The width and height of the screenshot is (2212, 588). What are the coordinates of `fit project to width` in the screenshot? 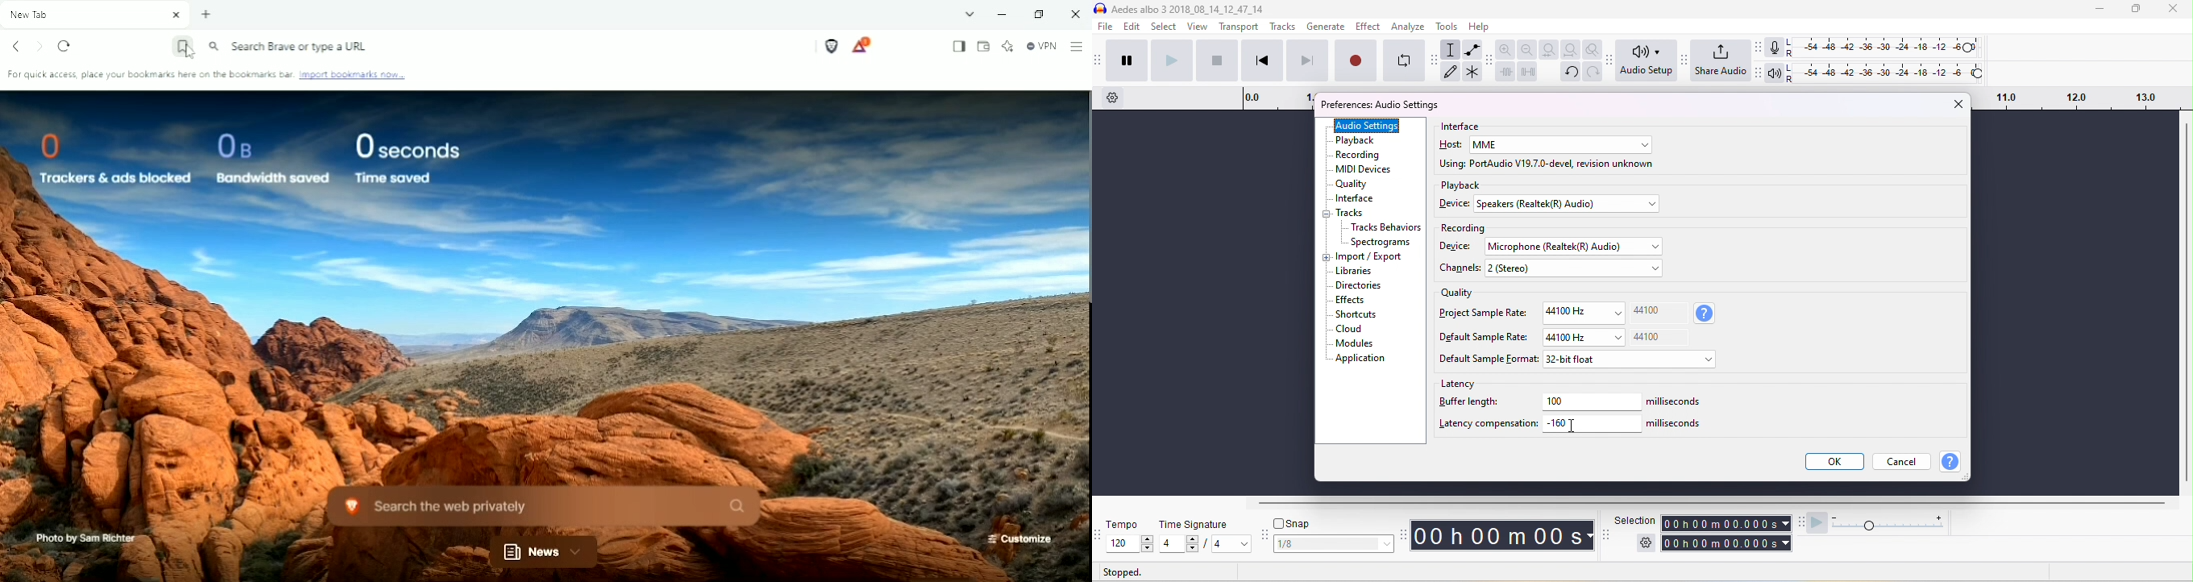 It's located at (1572, 50).